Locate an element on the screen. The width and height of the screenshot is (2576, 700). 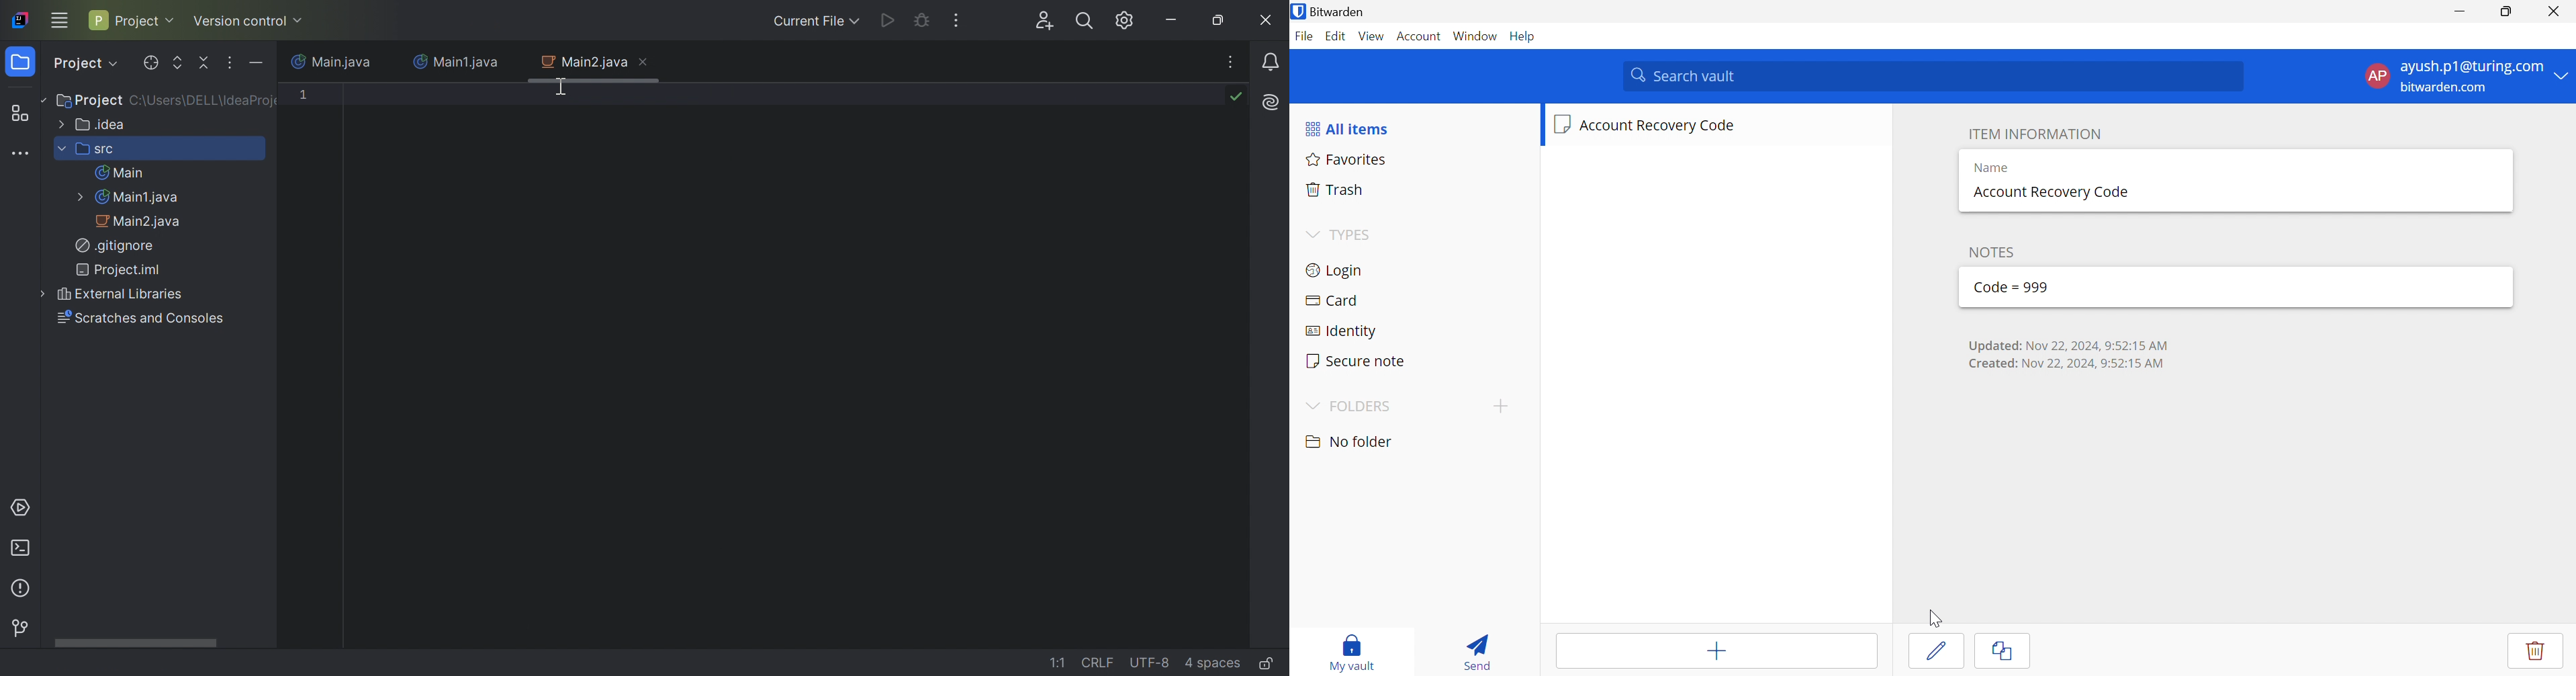
Dropdown is located at coordinates (1312, 233).